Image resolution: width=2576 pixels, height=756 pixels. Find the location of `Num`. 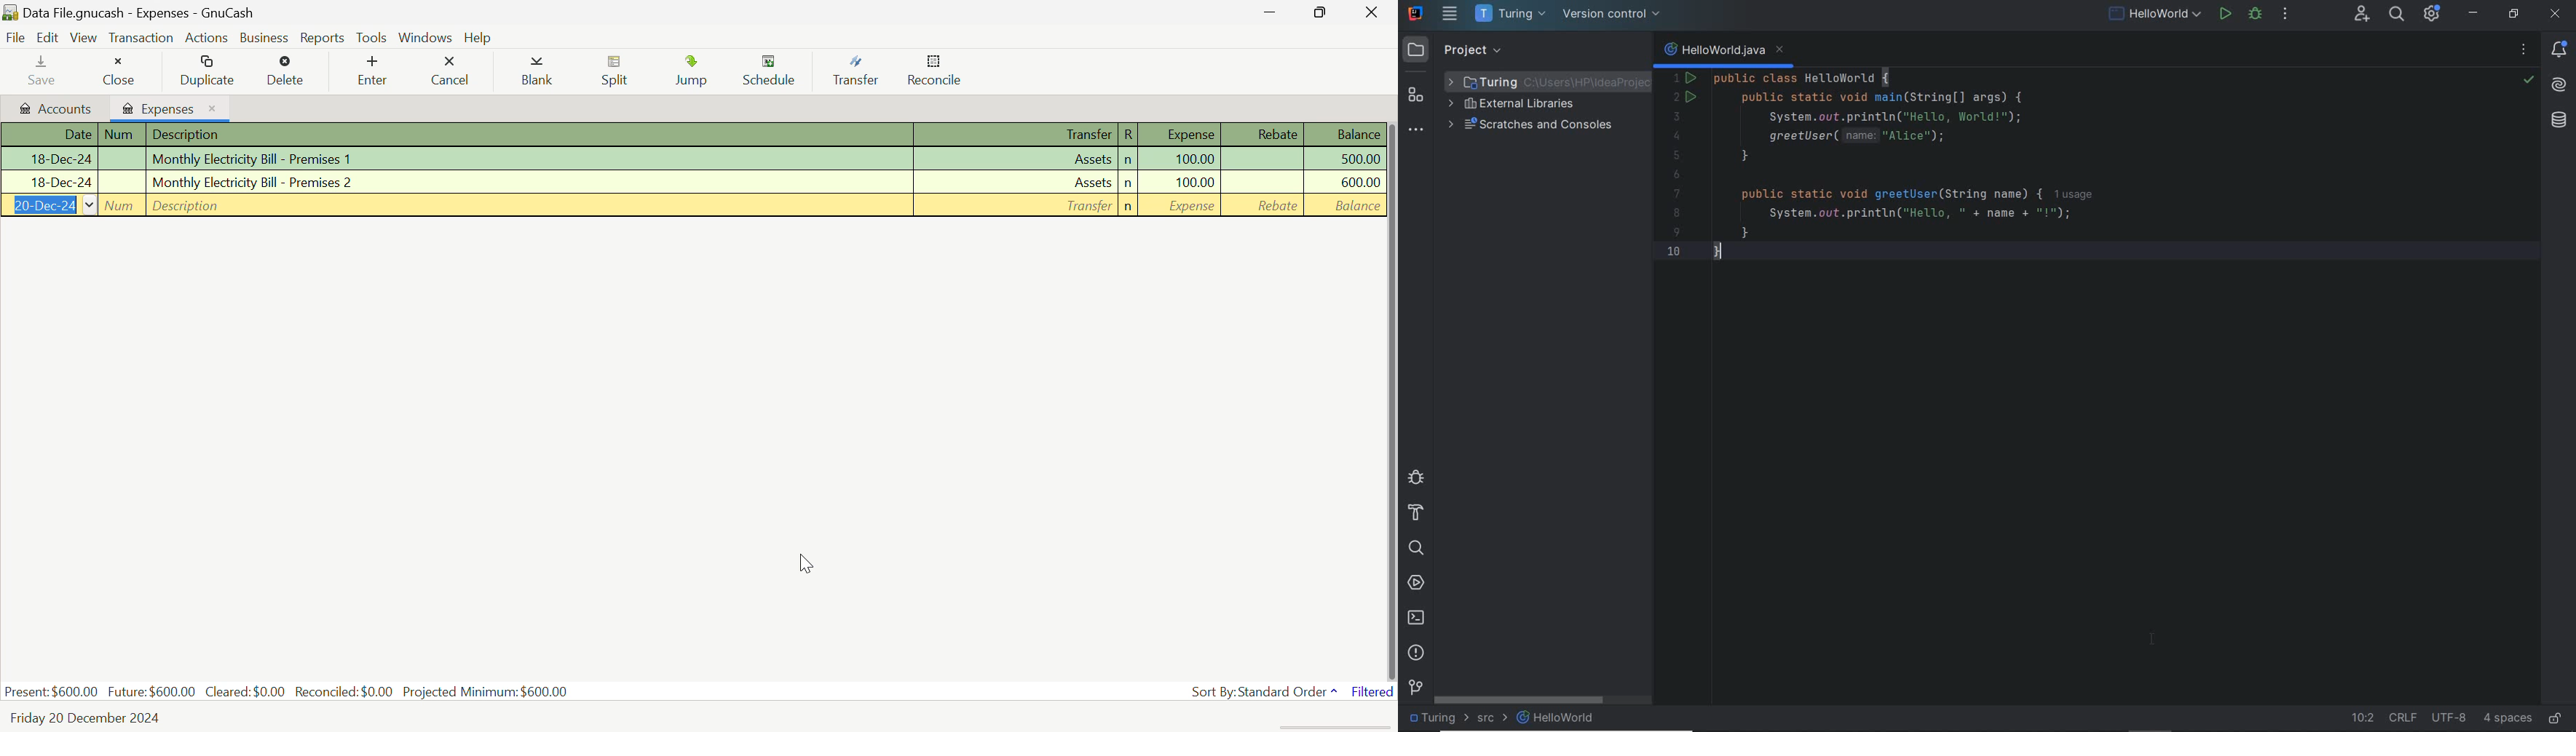

Num is located at coordinates (122, 135).